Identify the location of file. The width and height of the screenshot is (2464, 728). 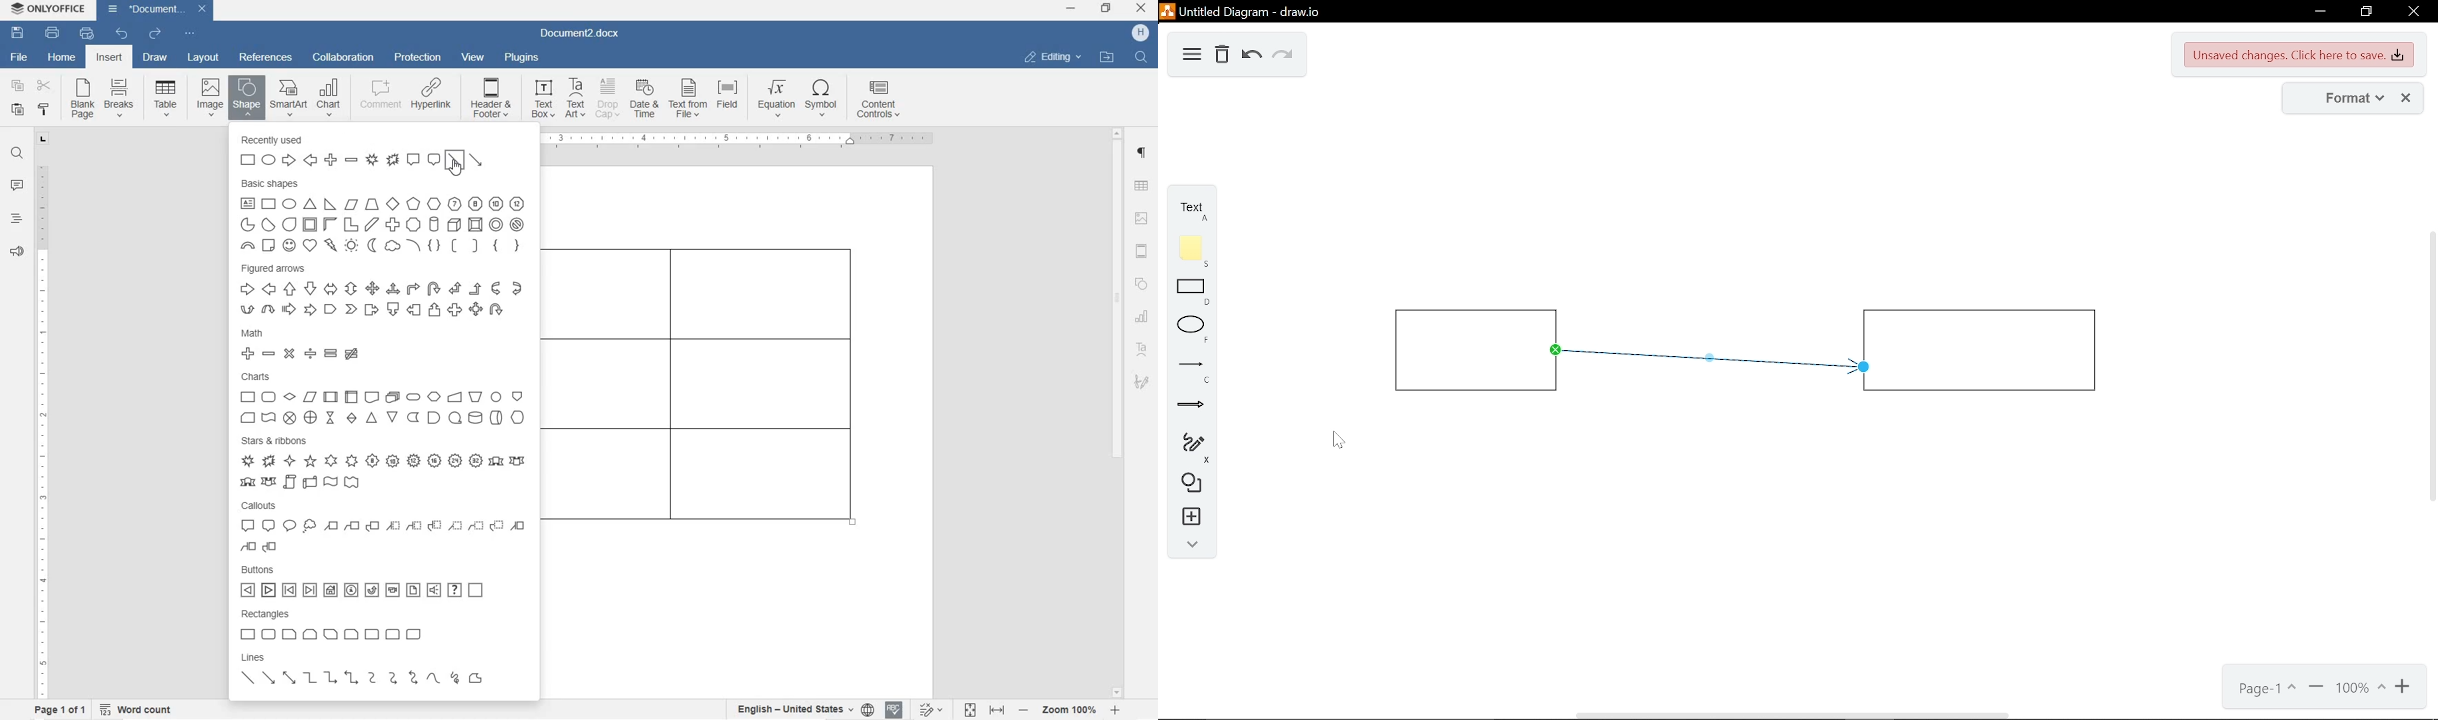
(21, 59).